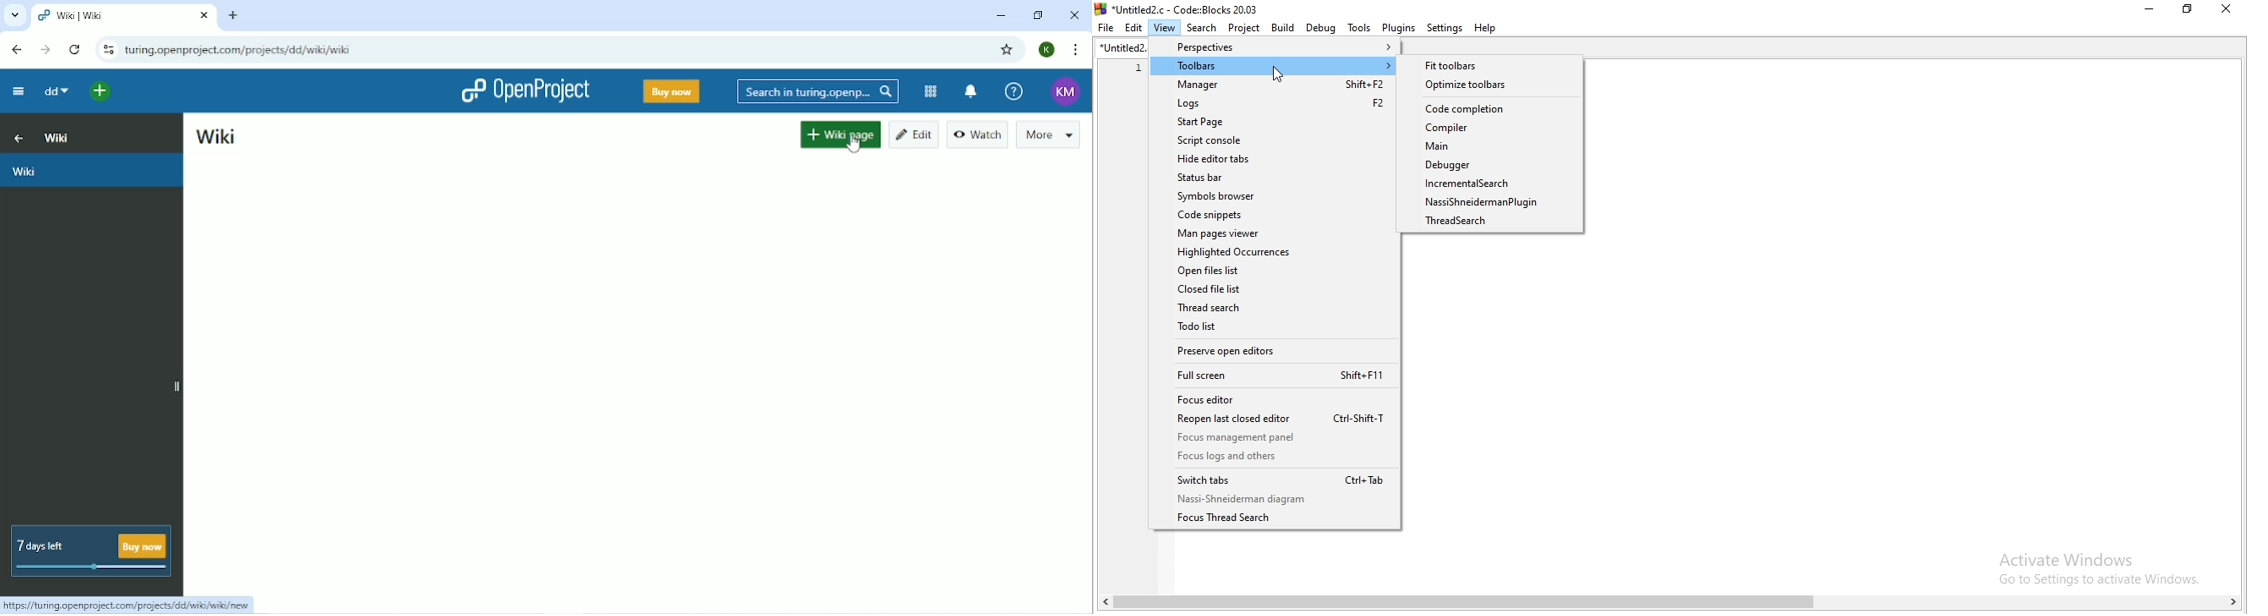  Describe the element at coordinates (1490, 146) in the screenshot. I see `Main` at that location.